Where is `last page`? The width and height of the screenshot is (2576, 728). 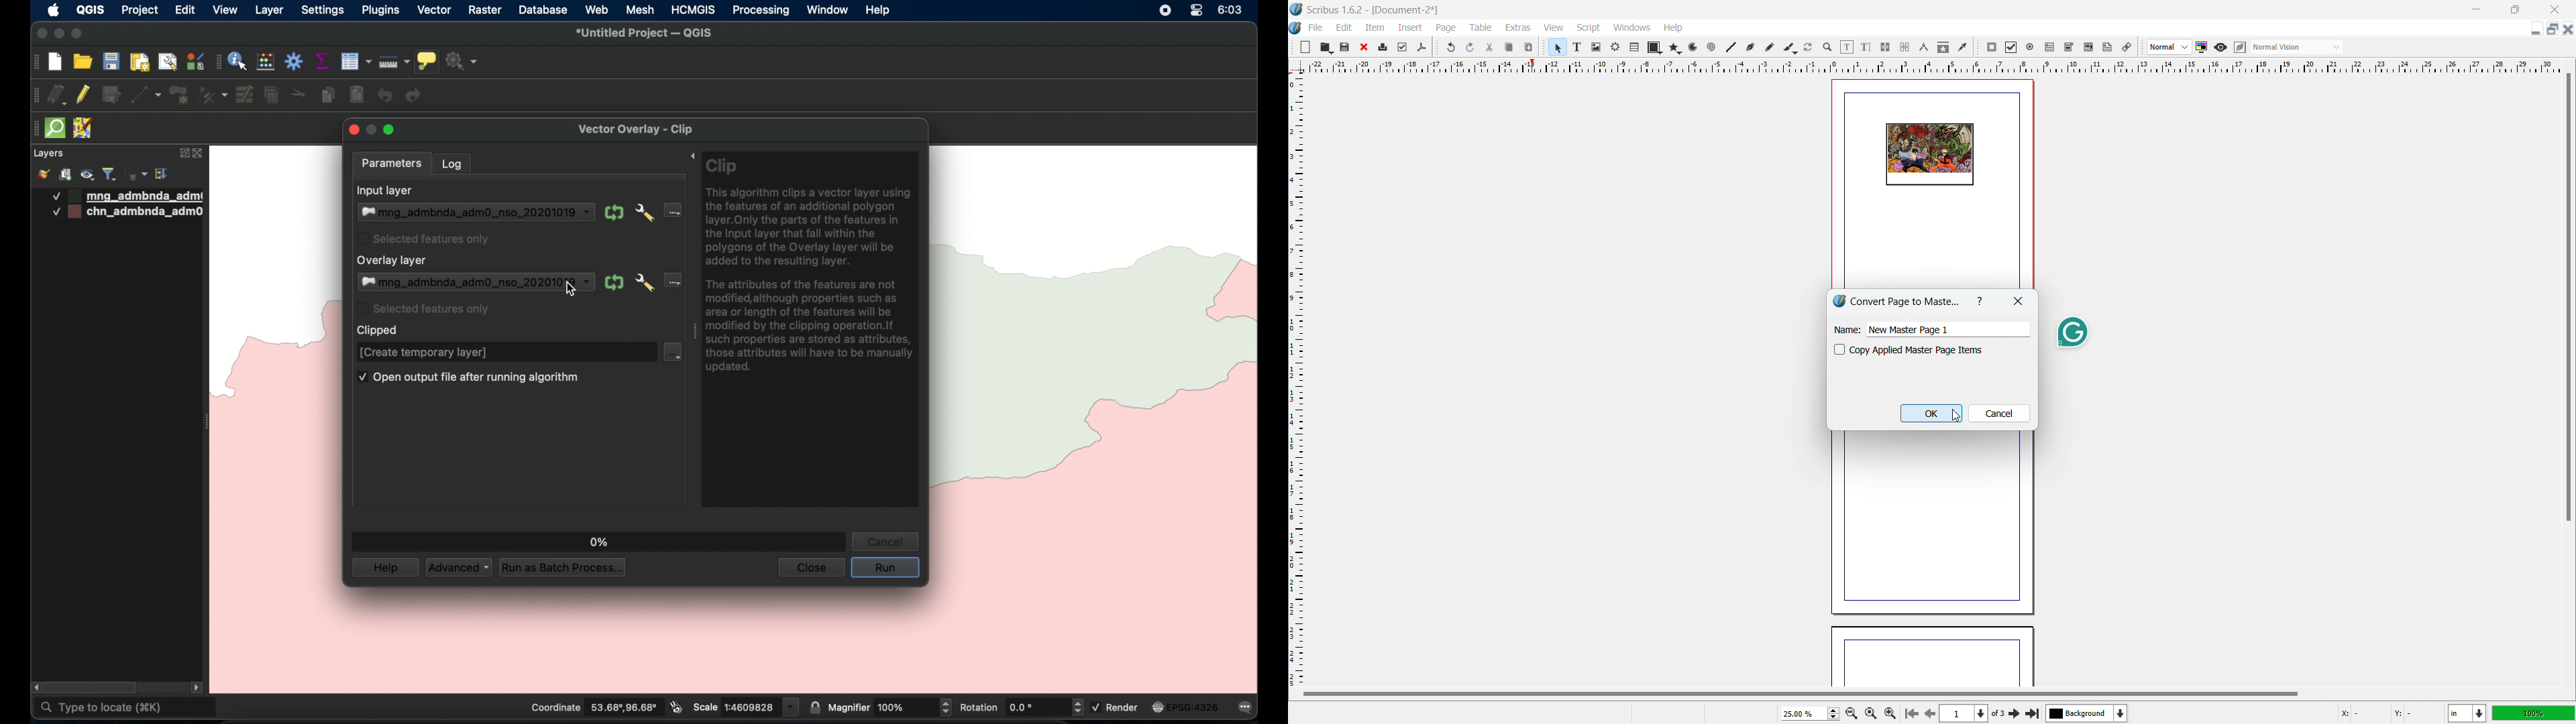
last page is located at coordinates (2032, 711).